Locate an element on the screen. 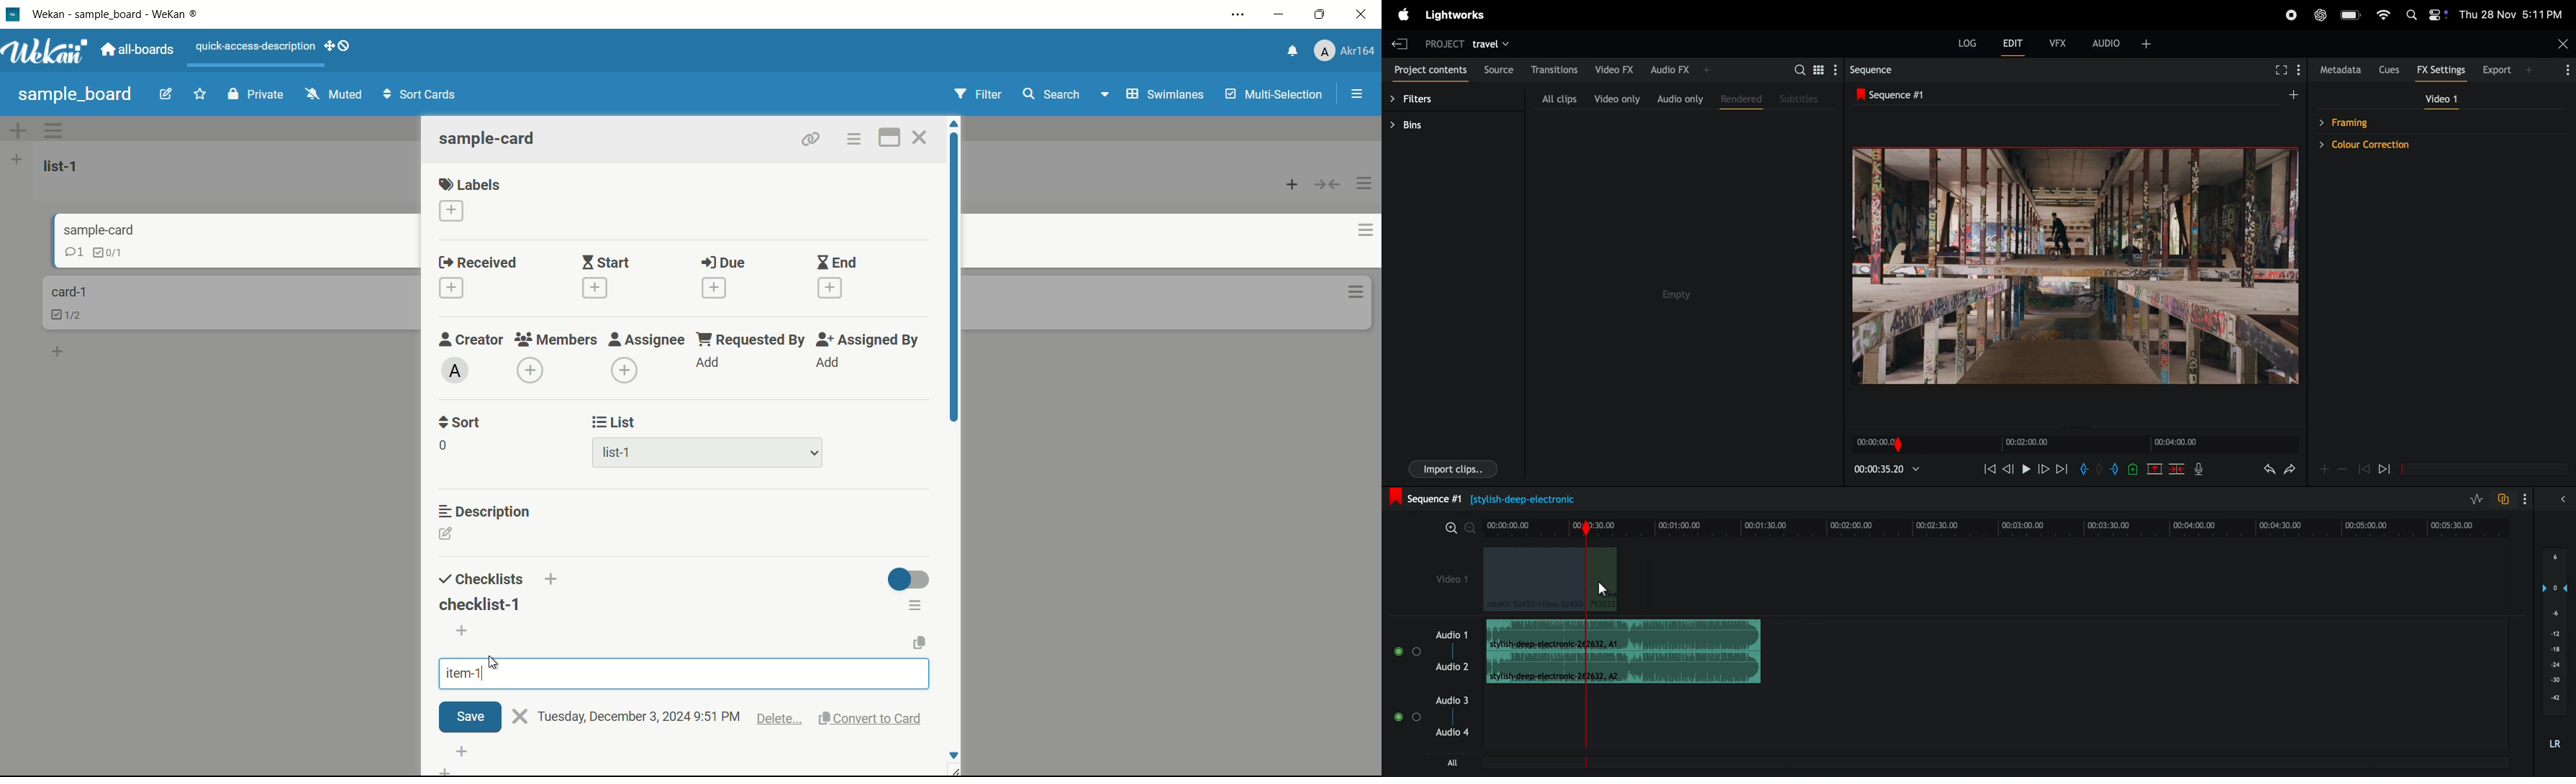  add item is located at coordinates (463, 631).